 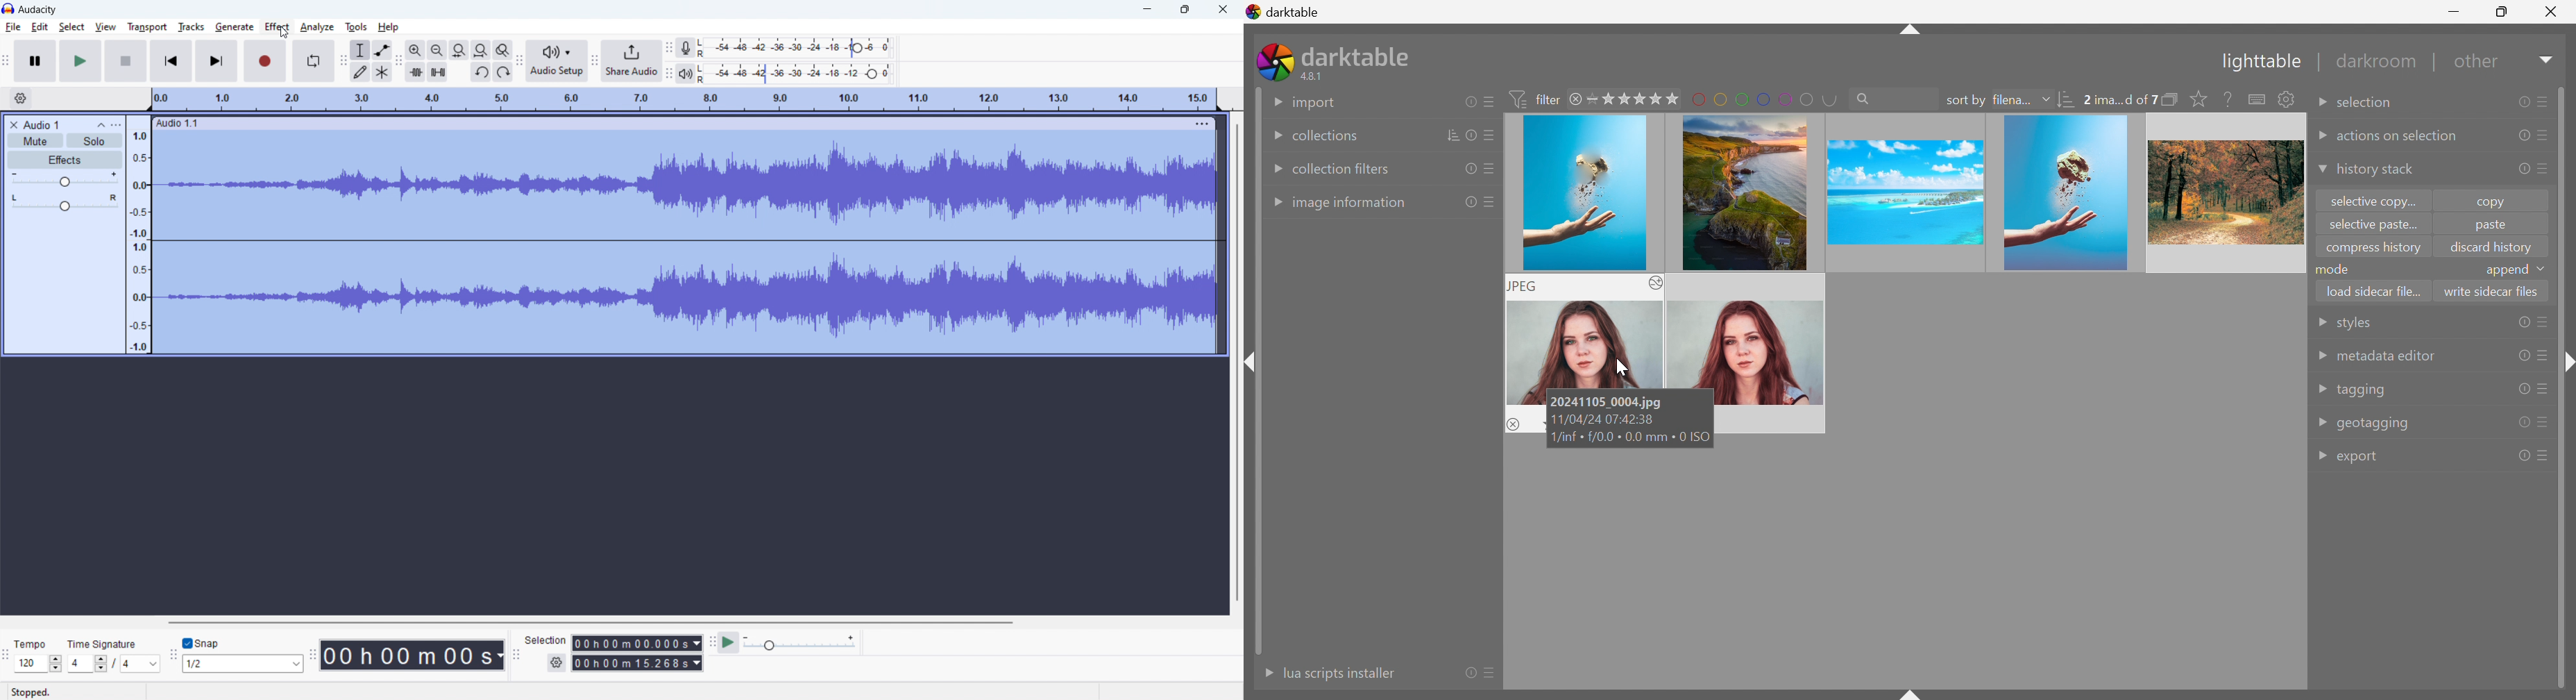 What do you see at coordinates (316, 28) in the screenshot?
I see `analyze` at bounding box center [316, 28].